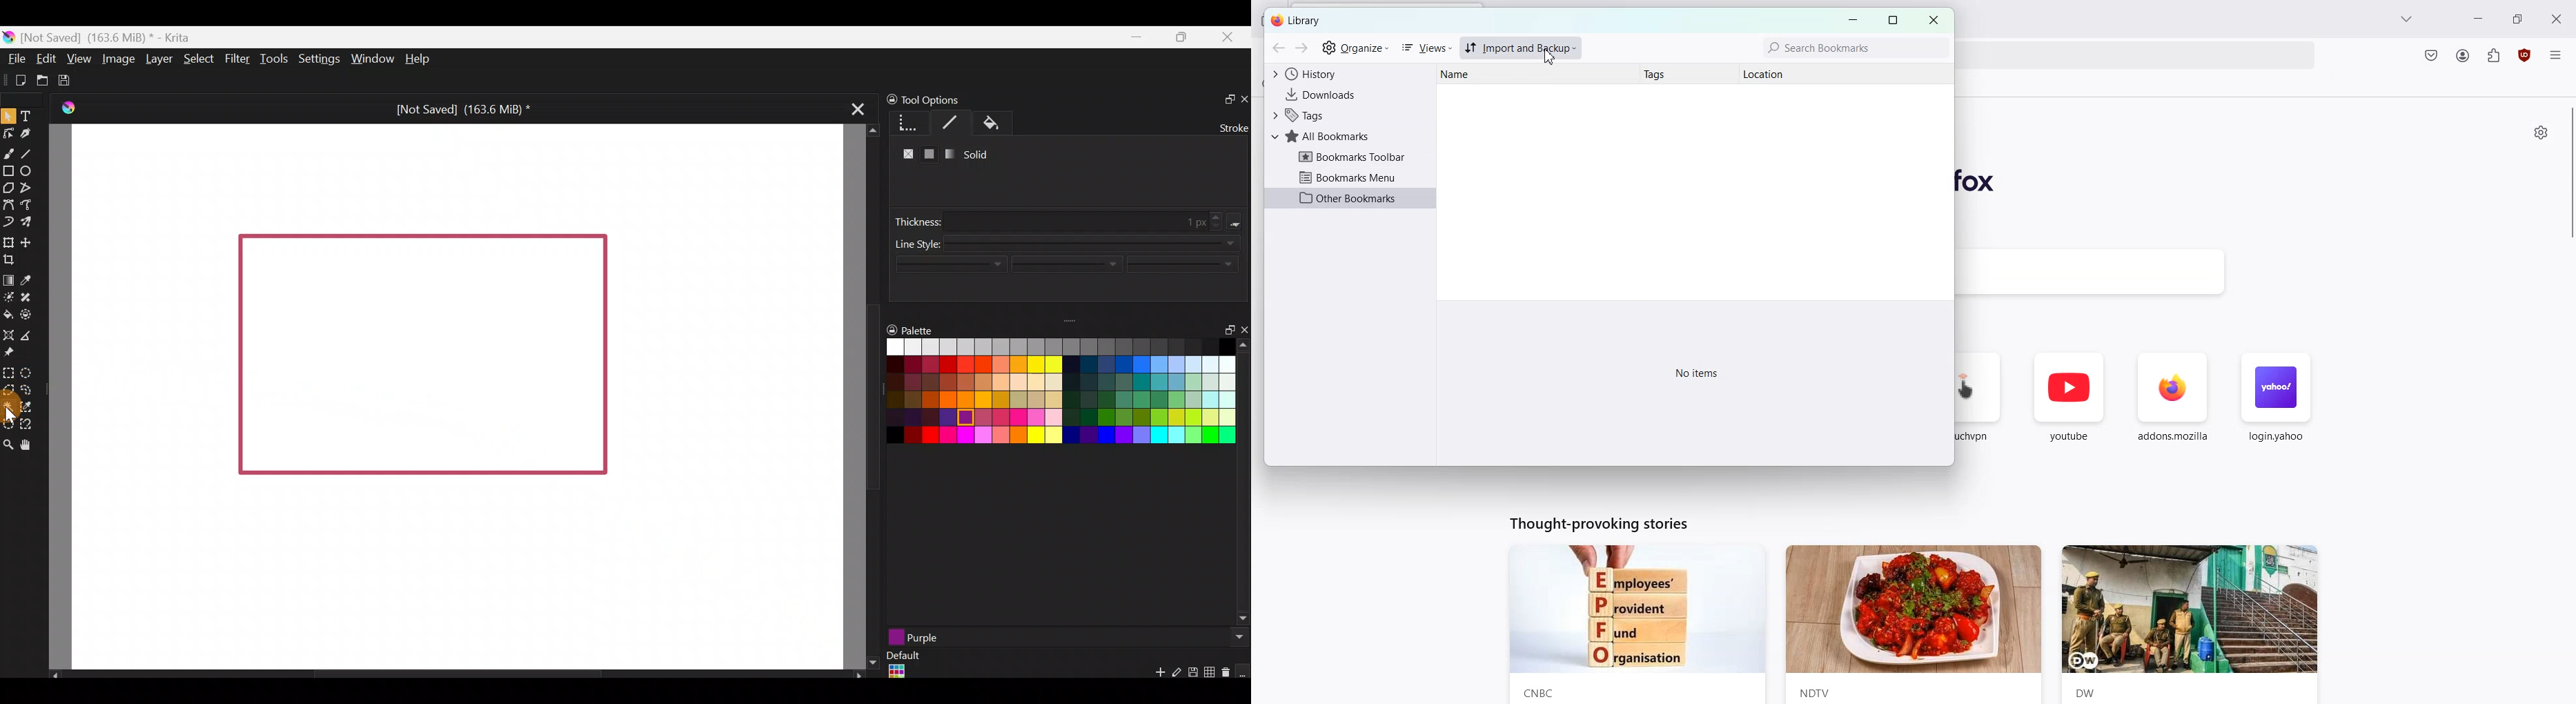 The image size is (2576, 728). Describe the element at coordinates (1551, 60) in the screenshot. I see `cursor` at that location.